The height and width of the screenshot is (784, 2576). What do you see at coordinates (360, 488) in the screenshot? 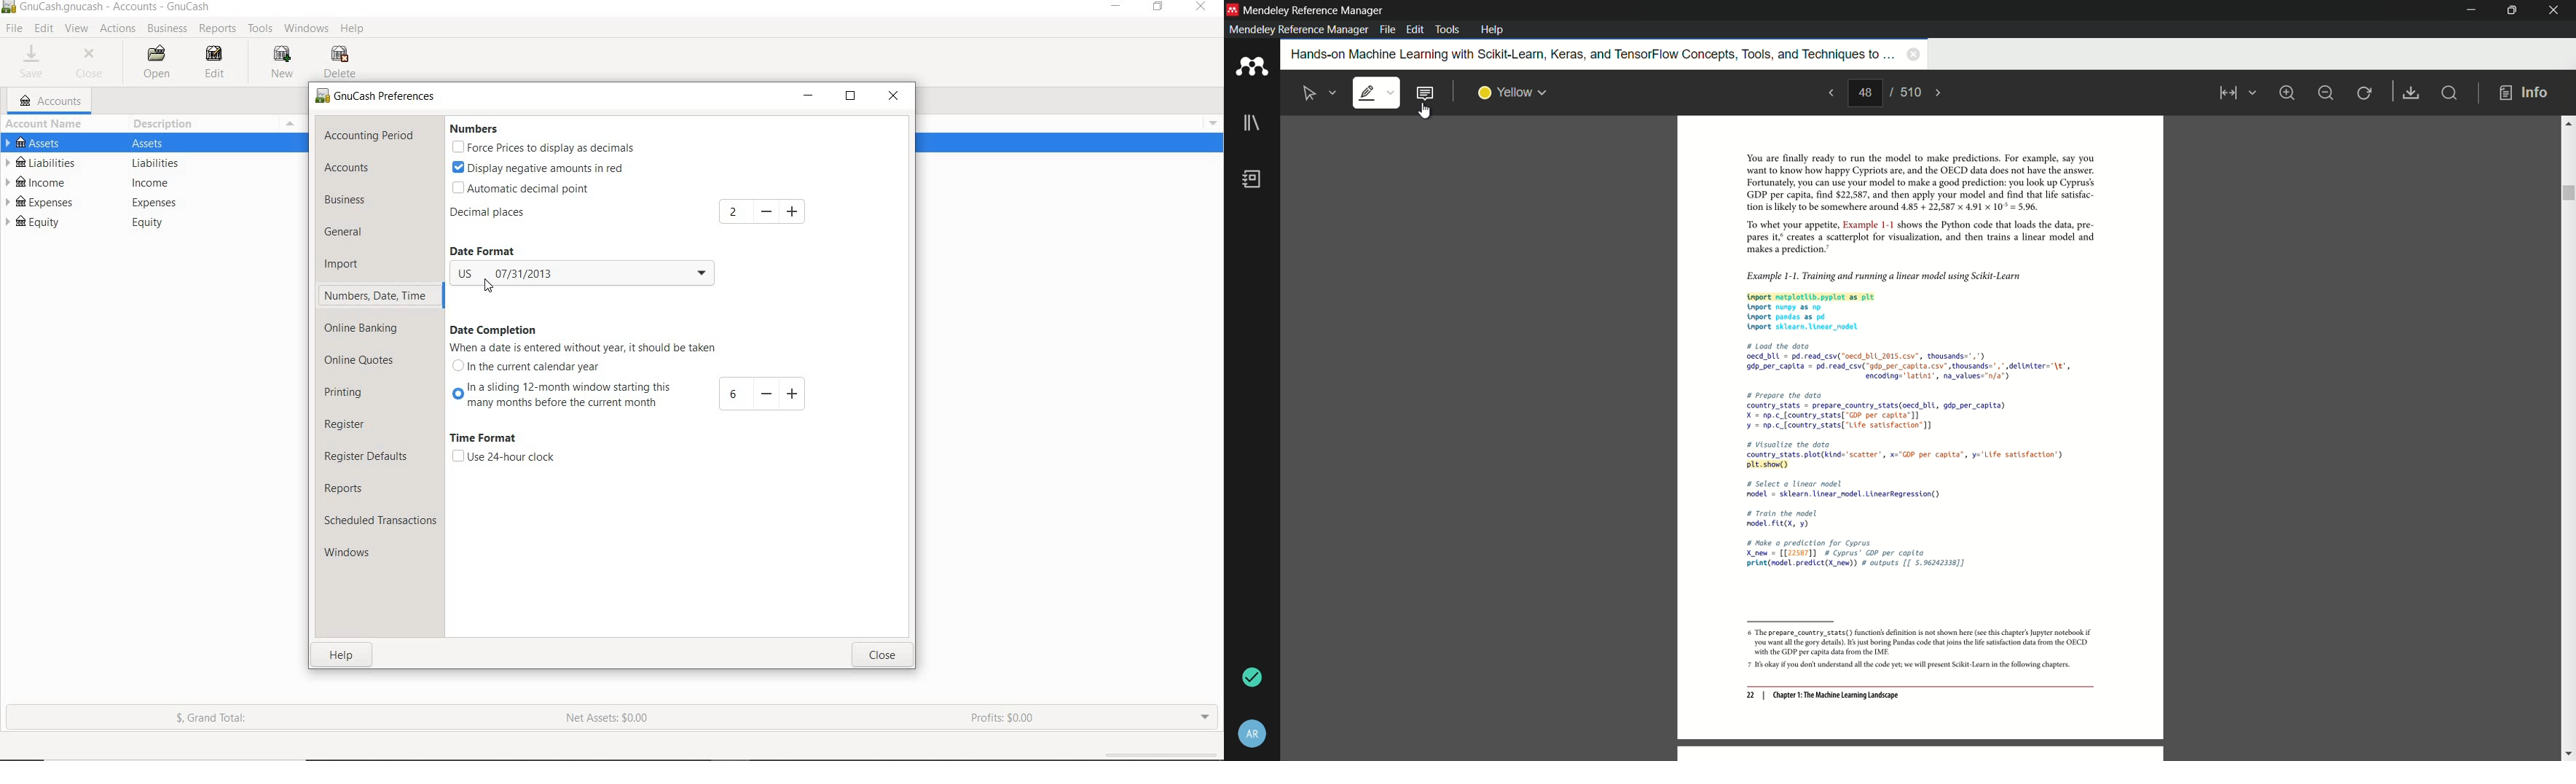
I see `reports` at bounding box center [360, 488].